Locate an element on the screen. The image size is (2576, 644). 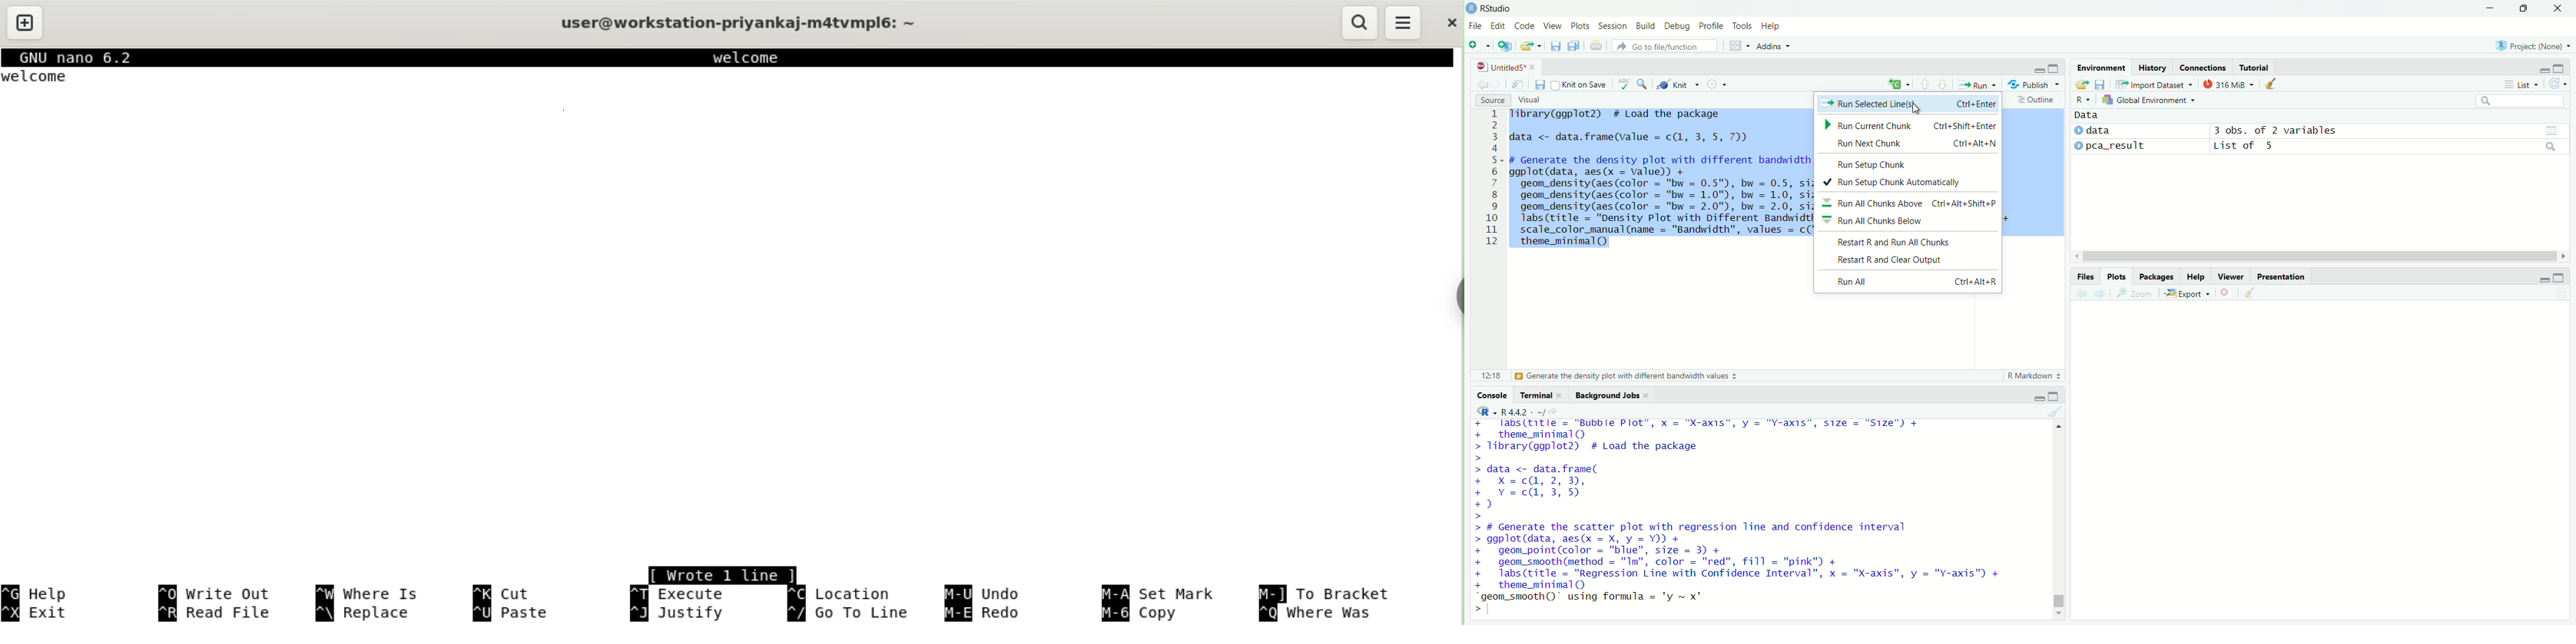
Session is located at coordinates (1612, 25).